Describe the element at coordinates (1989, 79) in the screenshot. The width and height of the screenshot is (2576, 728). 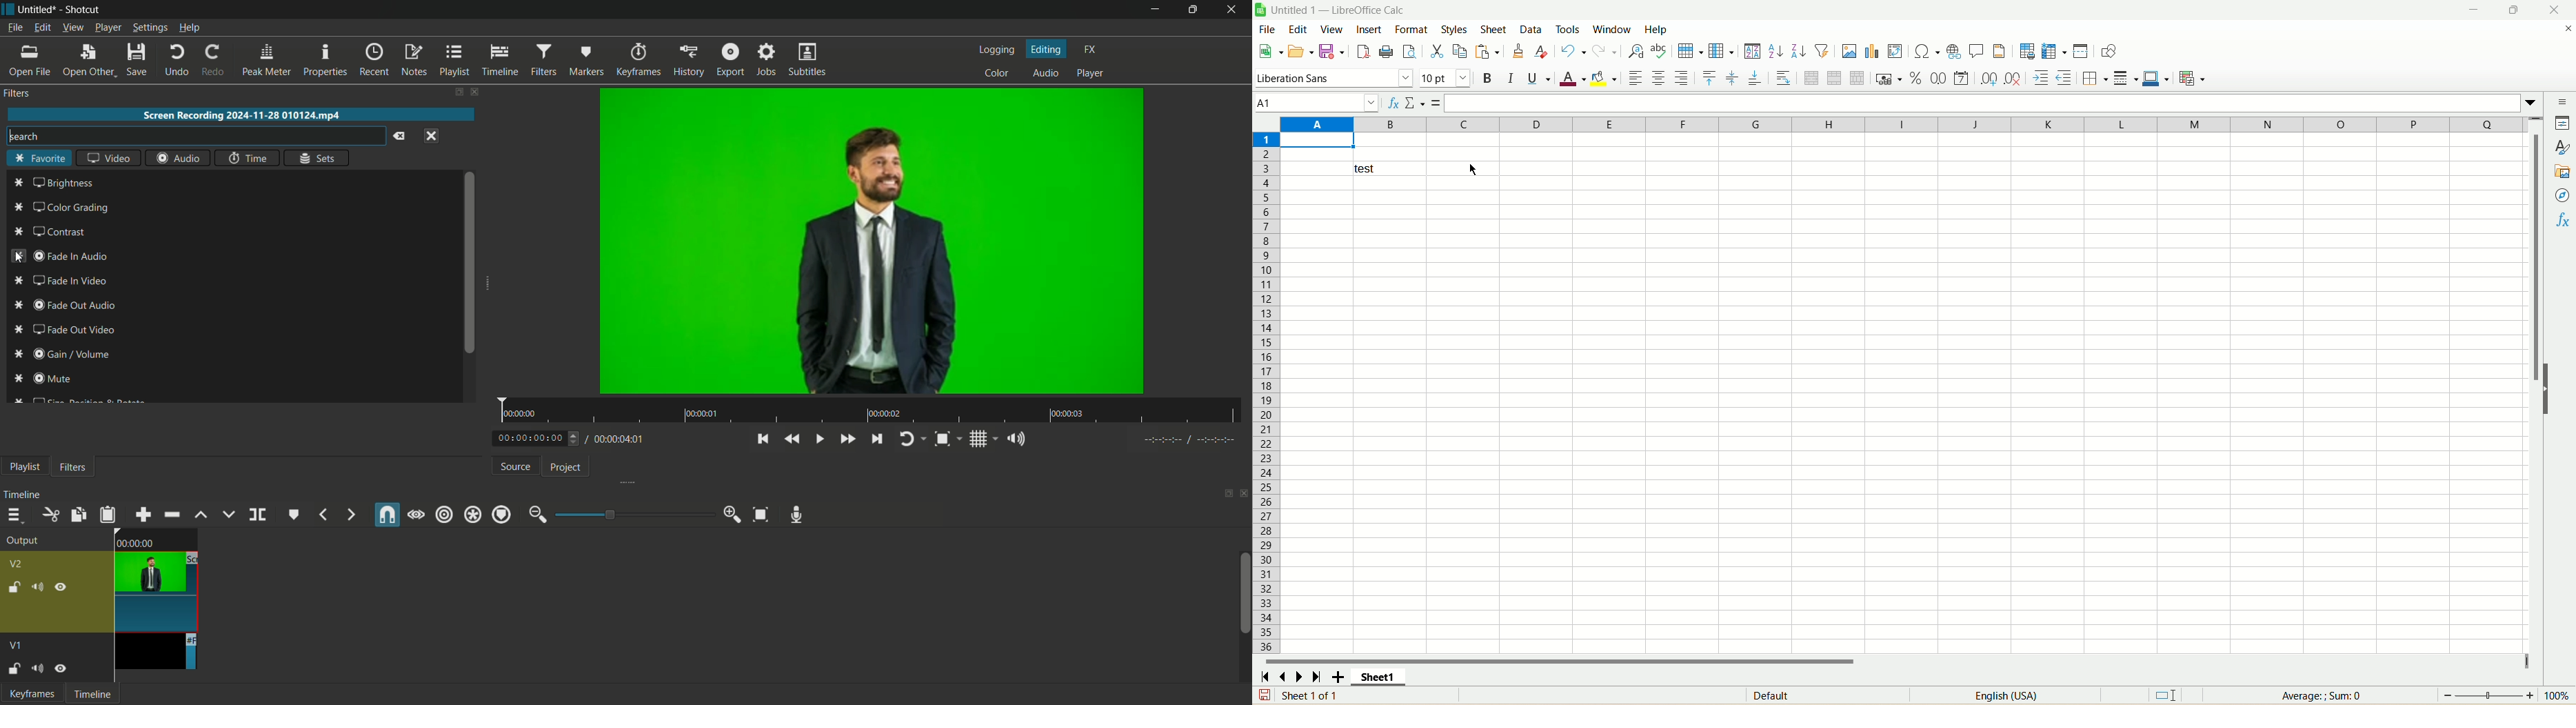
I see `add decimal` at that location.